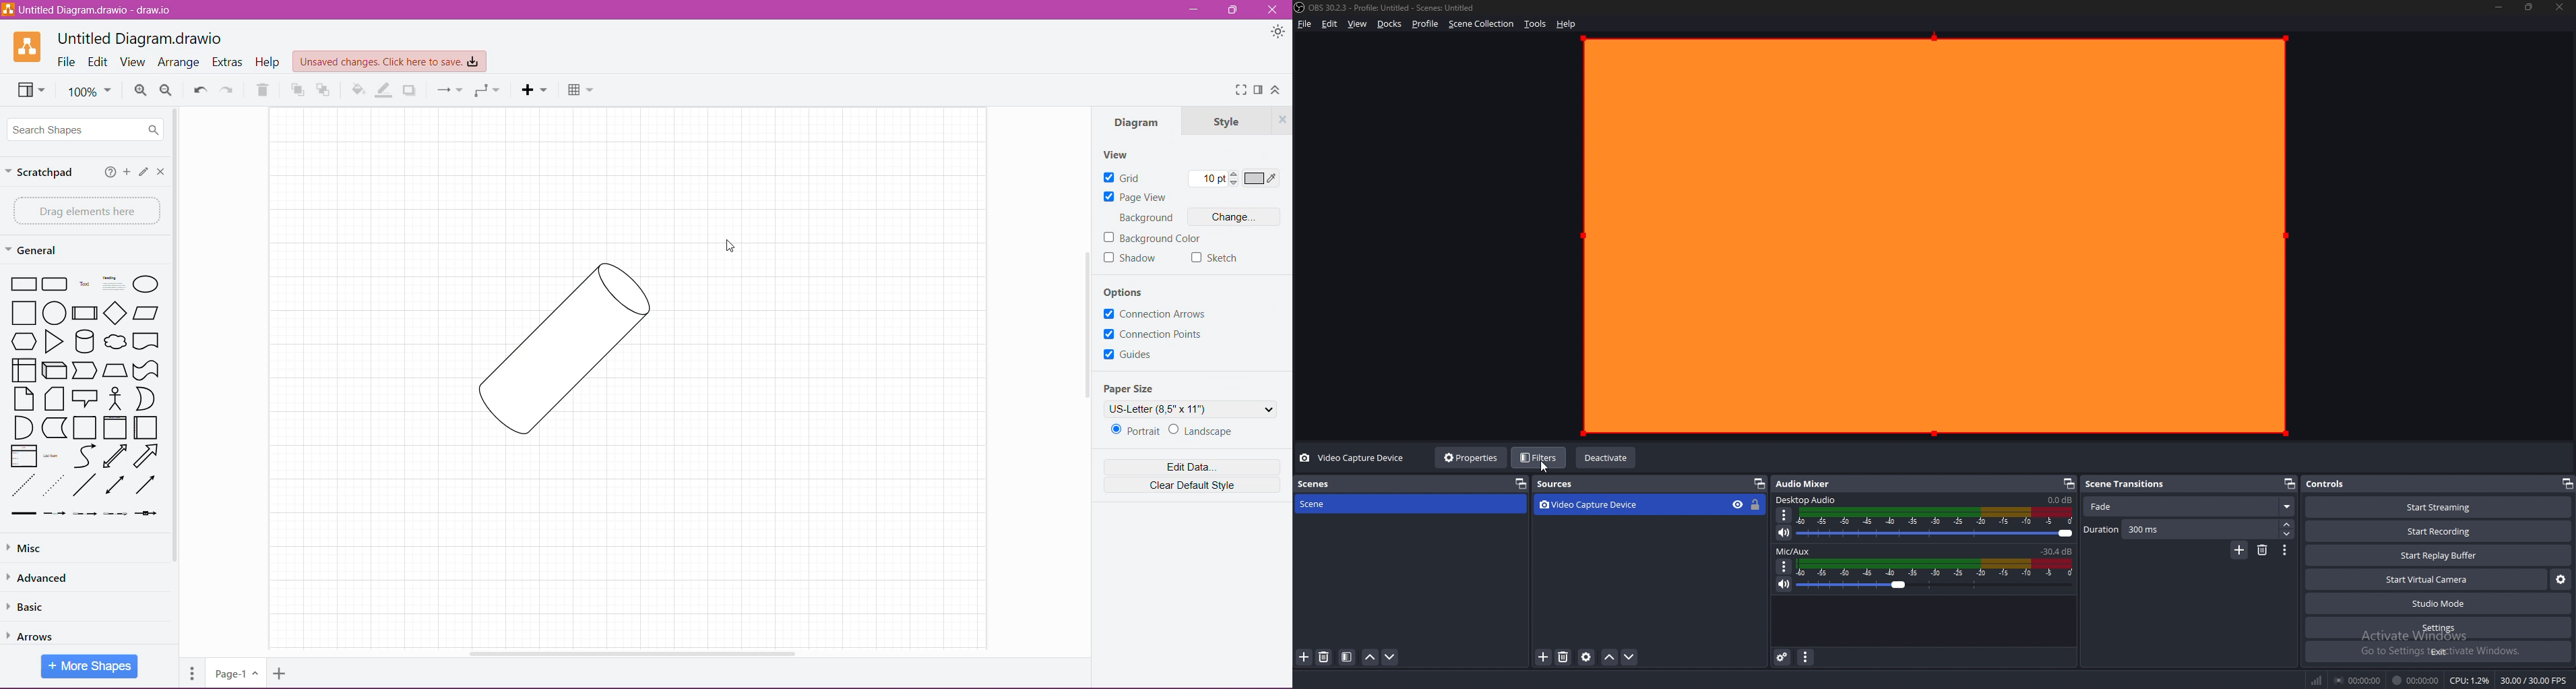 This screenshot has height=700, width=2576. Describe the element at coordinates (82, 394) in the screenshot. I see `Shapes` at that location.